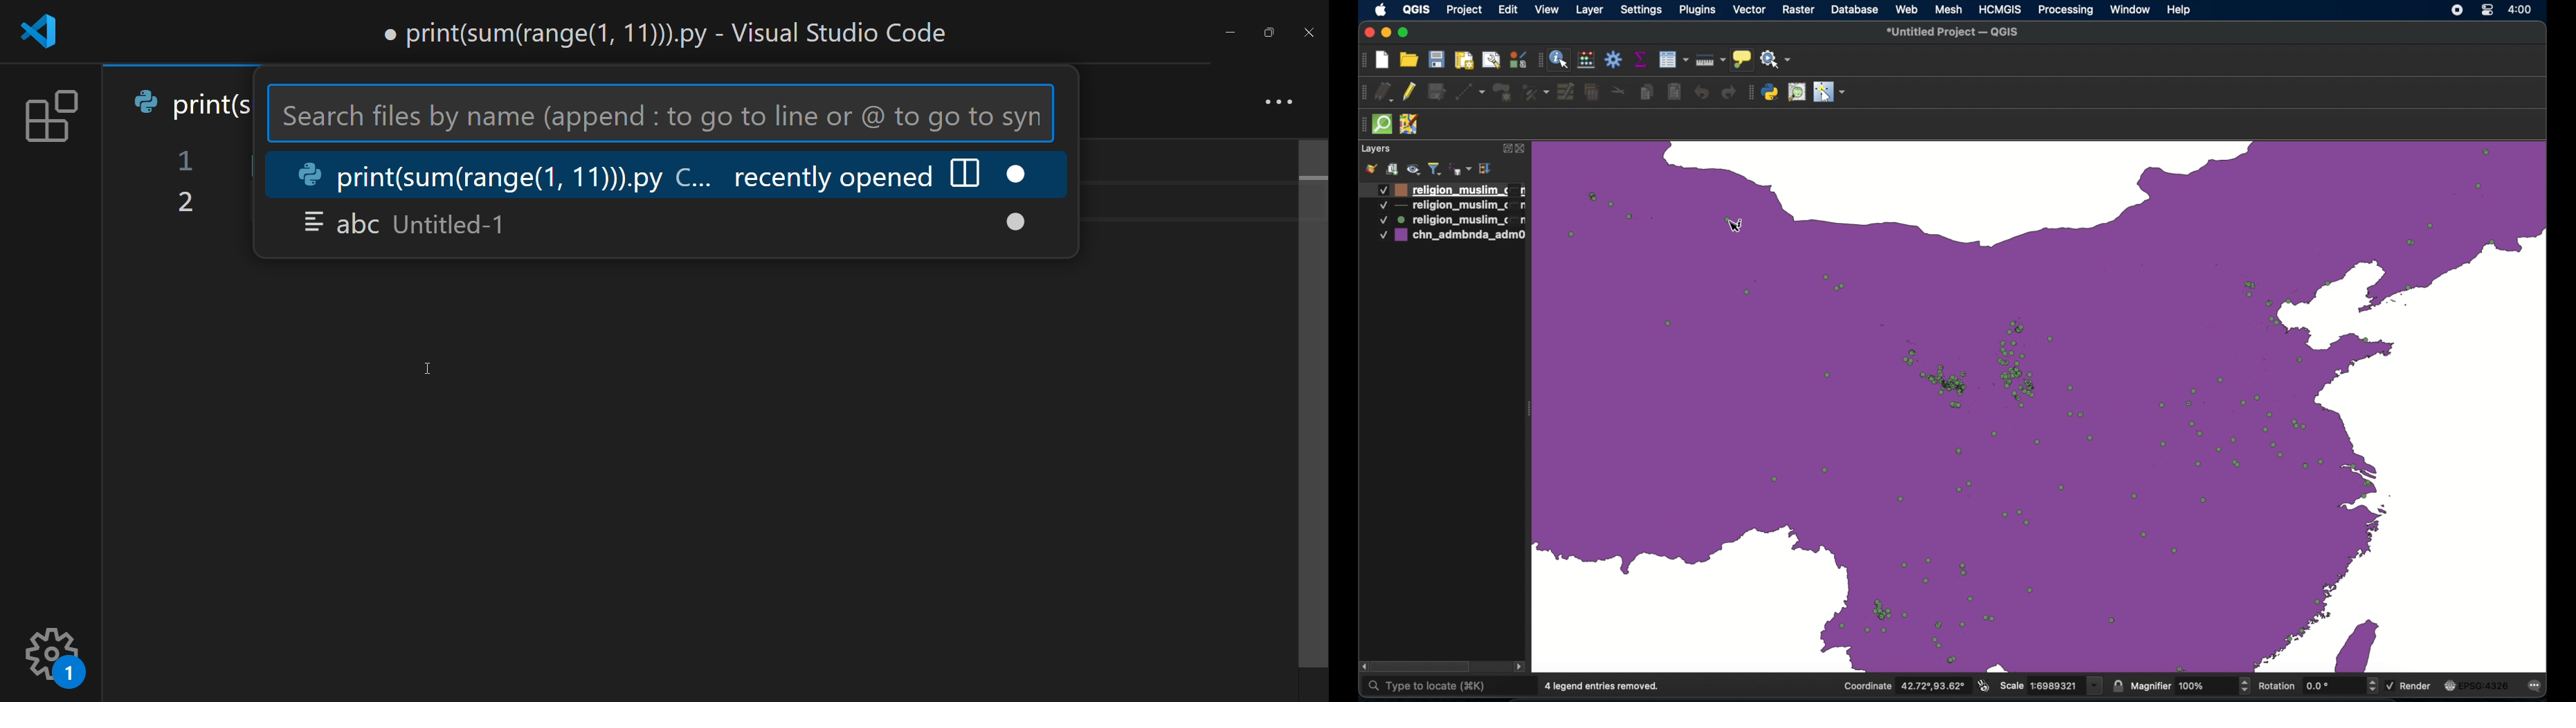 This screenshot has height=728, width=2576. What do you see at coordinates (1586, 60) in the screenshot?
I see `open field calculator` at bounding box center [1586, 60].